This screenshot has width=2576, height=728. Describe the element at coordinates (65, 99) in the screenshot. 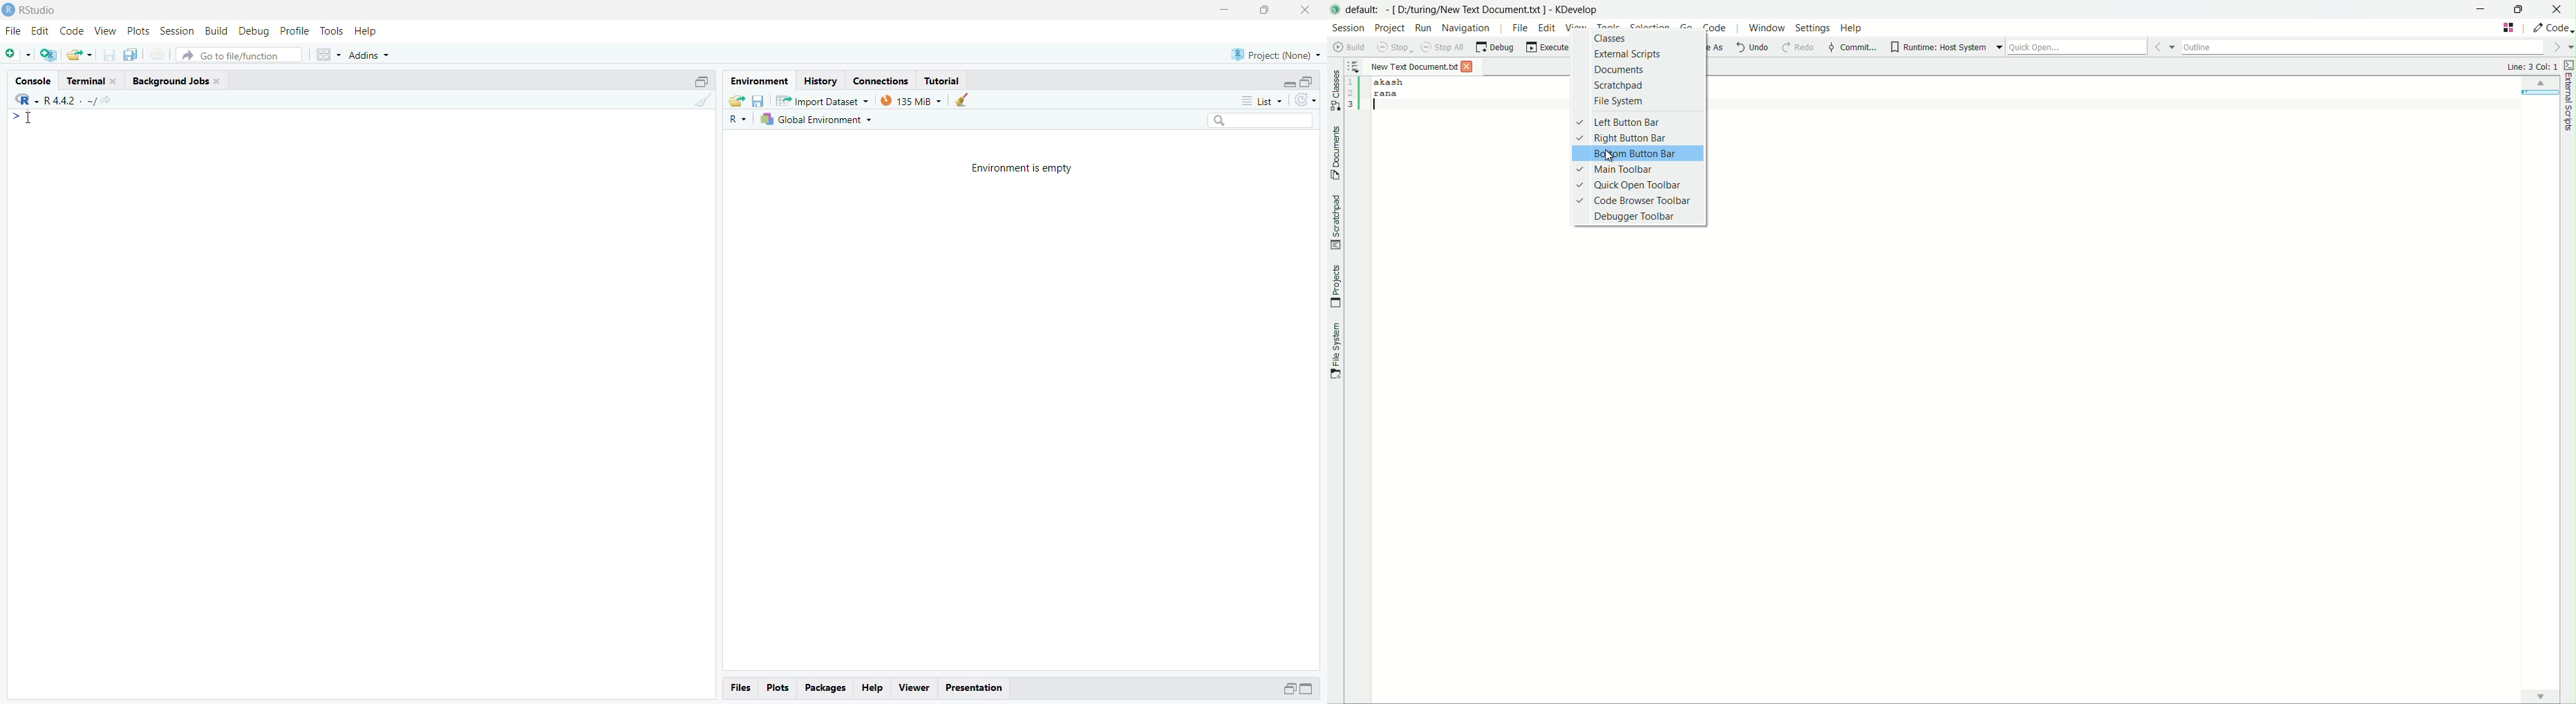

I see `R.4.4.2~/` at that location.